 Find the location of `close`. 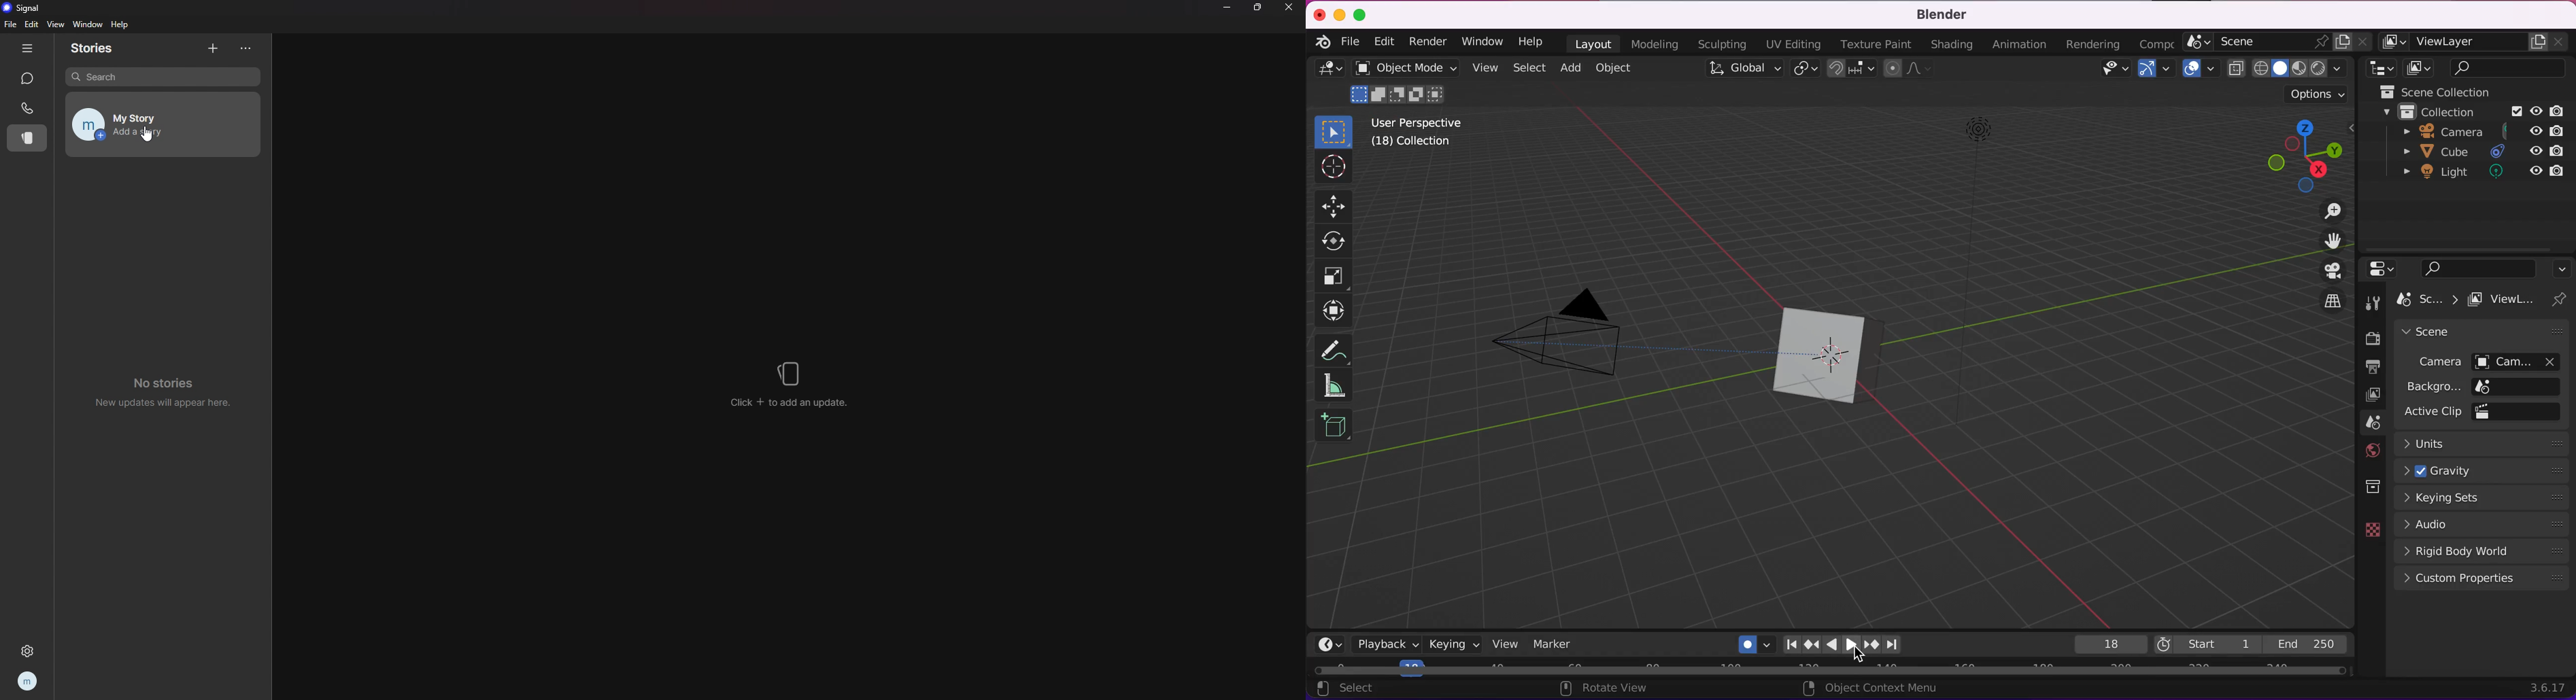

close is located at coordinates (1289, 7).